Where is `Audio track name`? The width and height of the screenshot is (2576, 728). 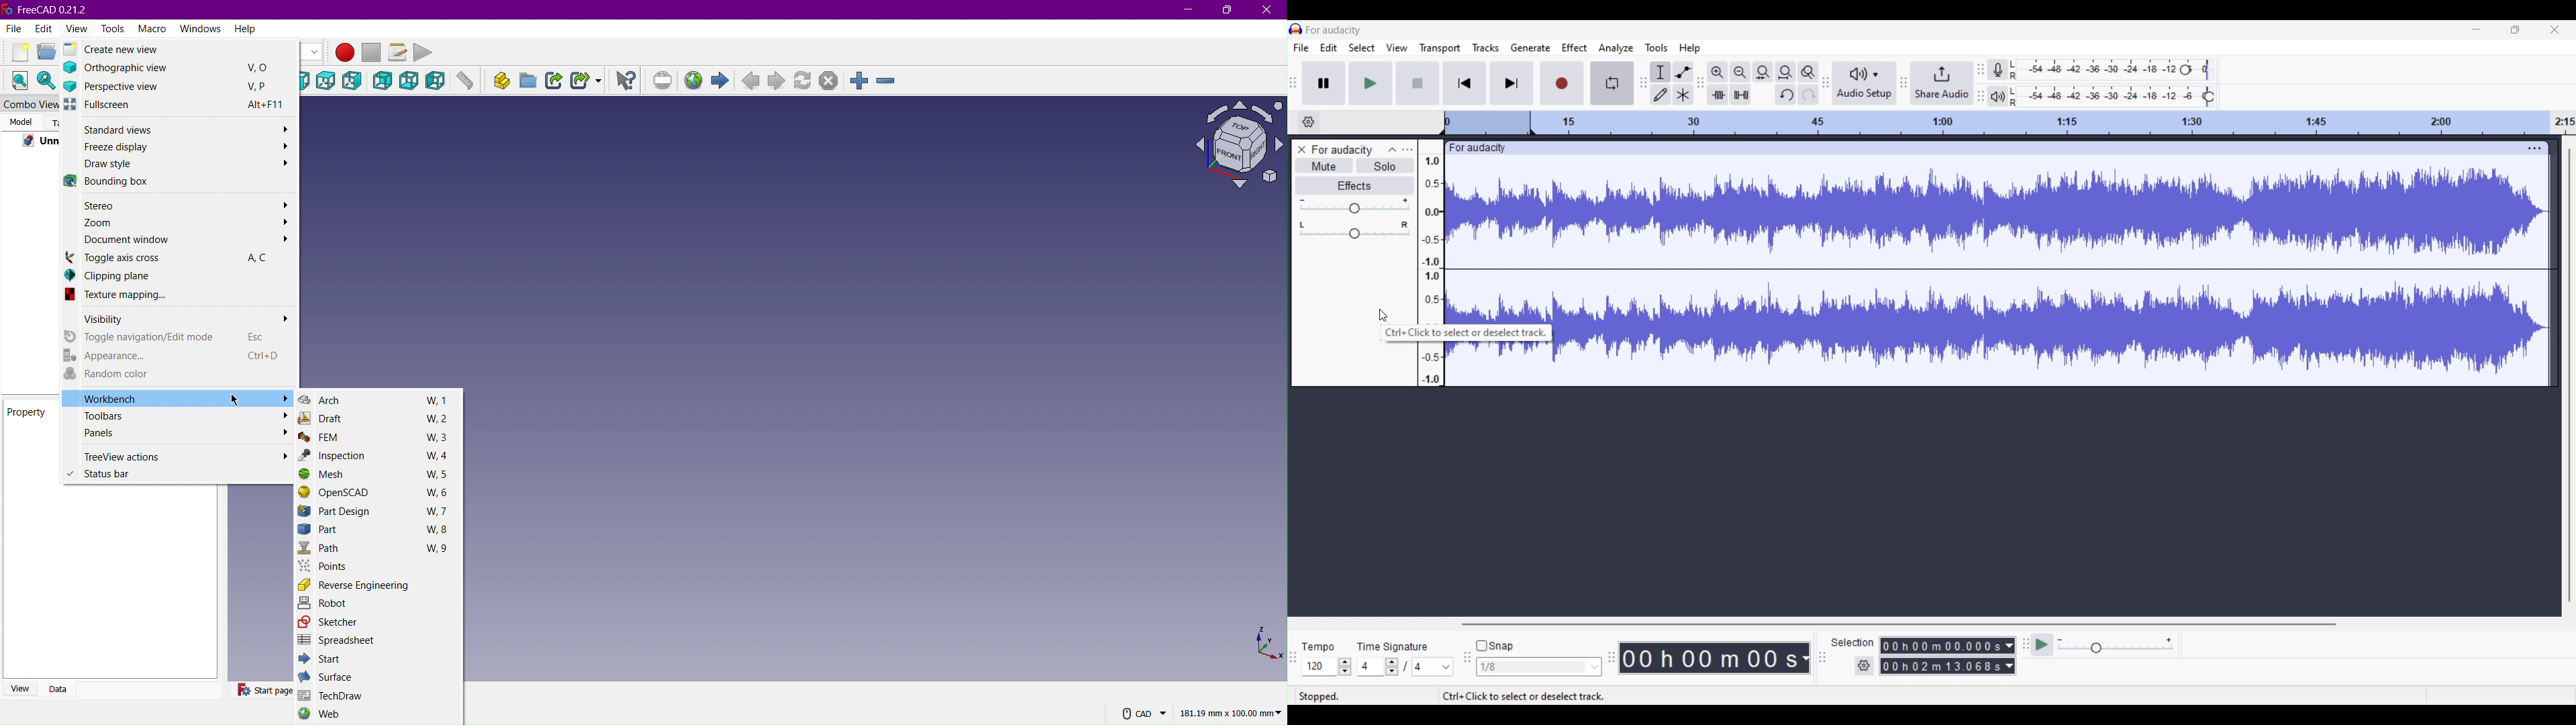
Audio track name is located at coordinates (1342, 150).